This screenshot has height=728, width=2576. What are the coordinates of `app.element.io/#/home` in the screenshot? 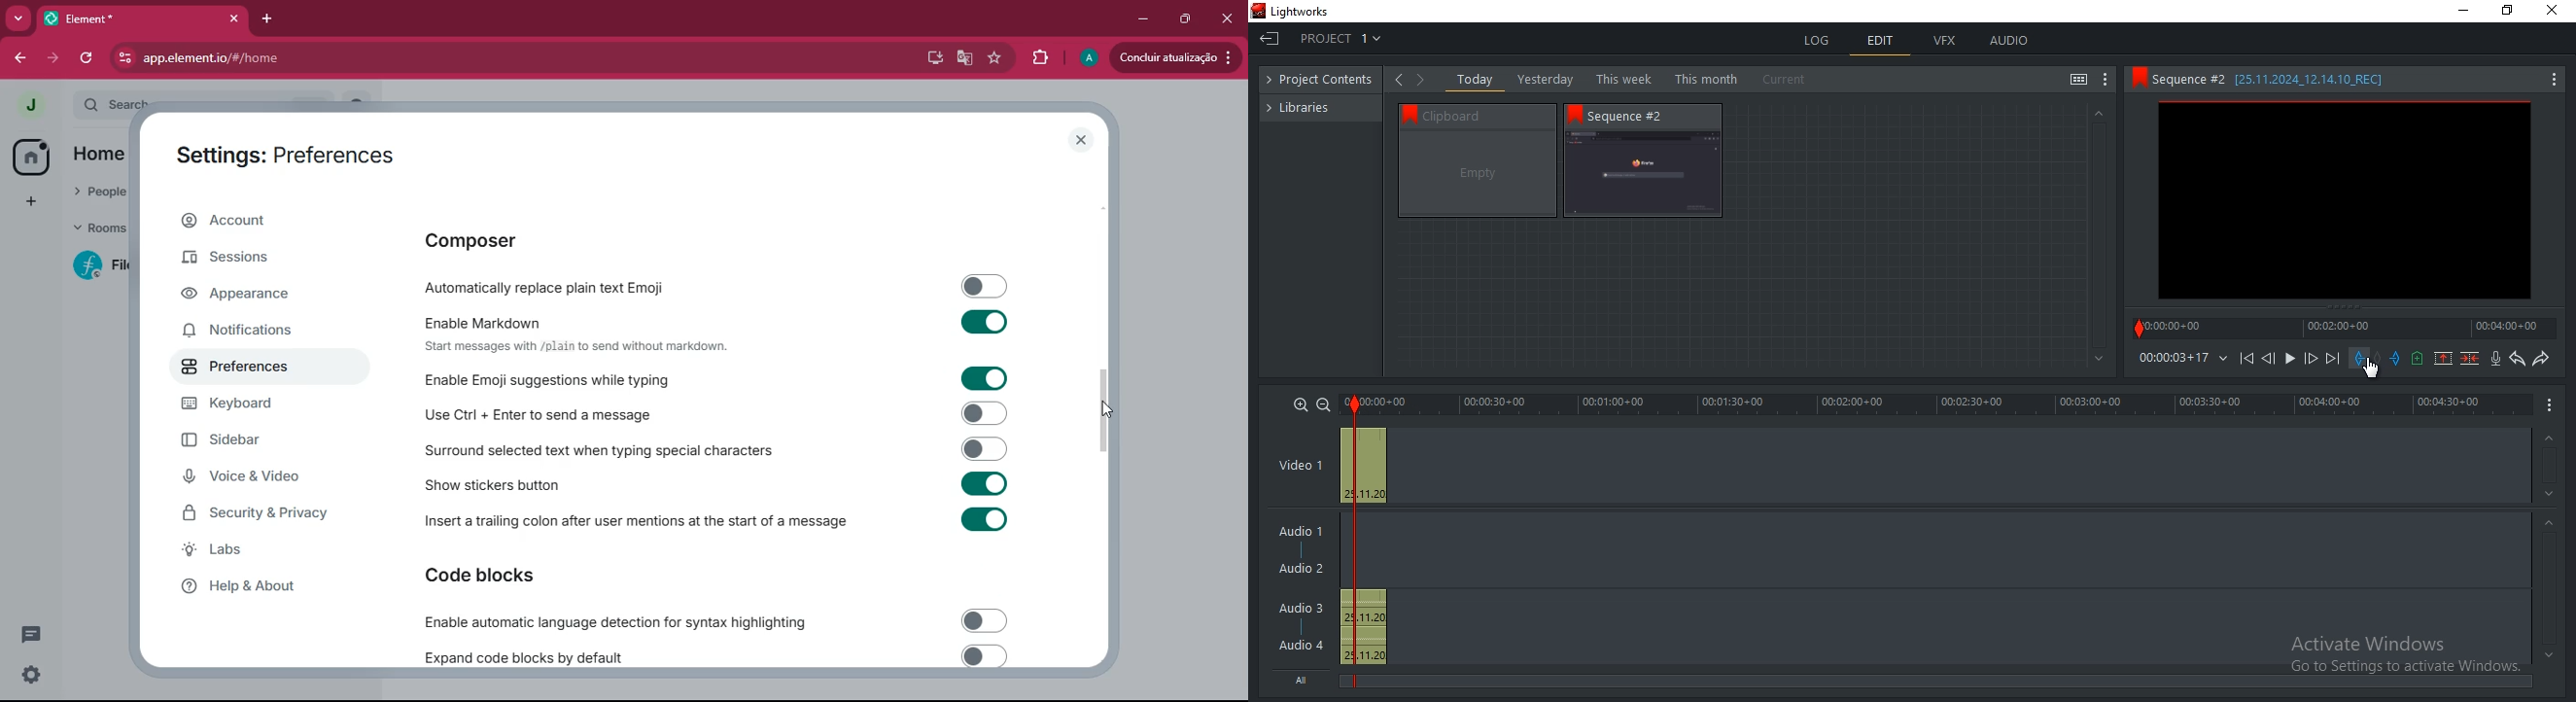 It's located at (319, 58).